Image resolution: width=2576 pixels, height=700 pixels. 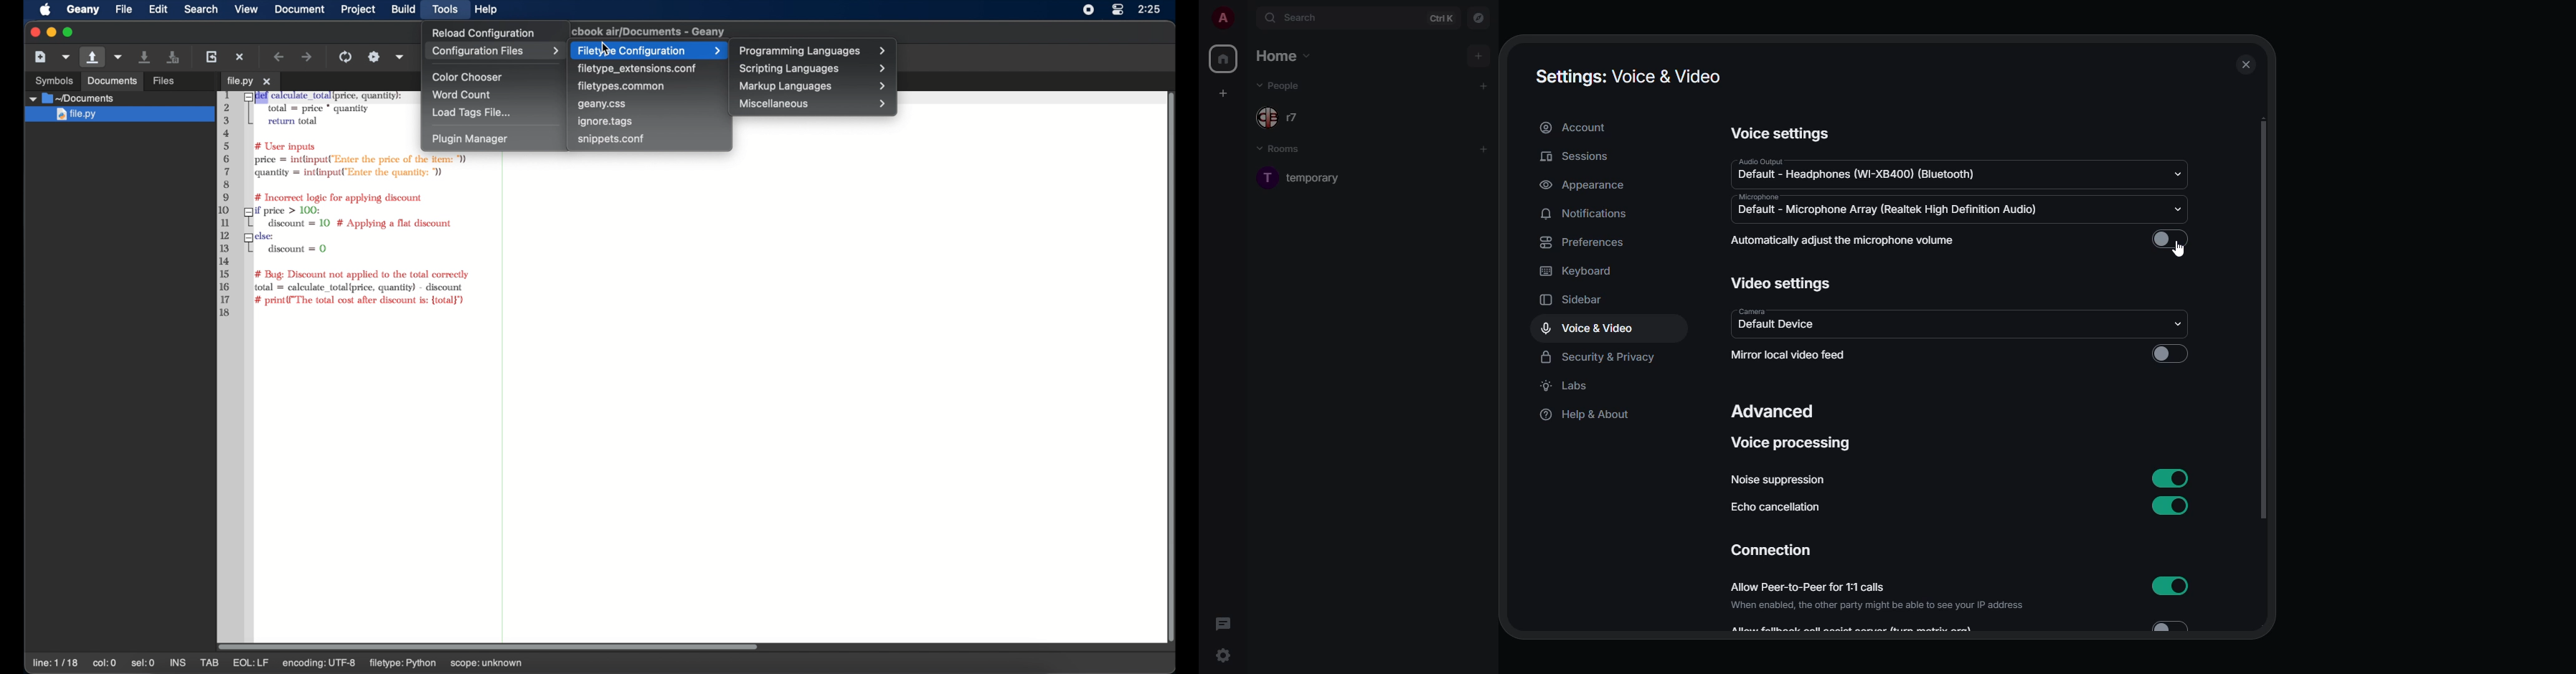 What do you see at coordinates (298, 9) in the screenshot?
I see `document` at bounding box center [298, 9].